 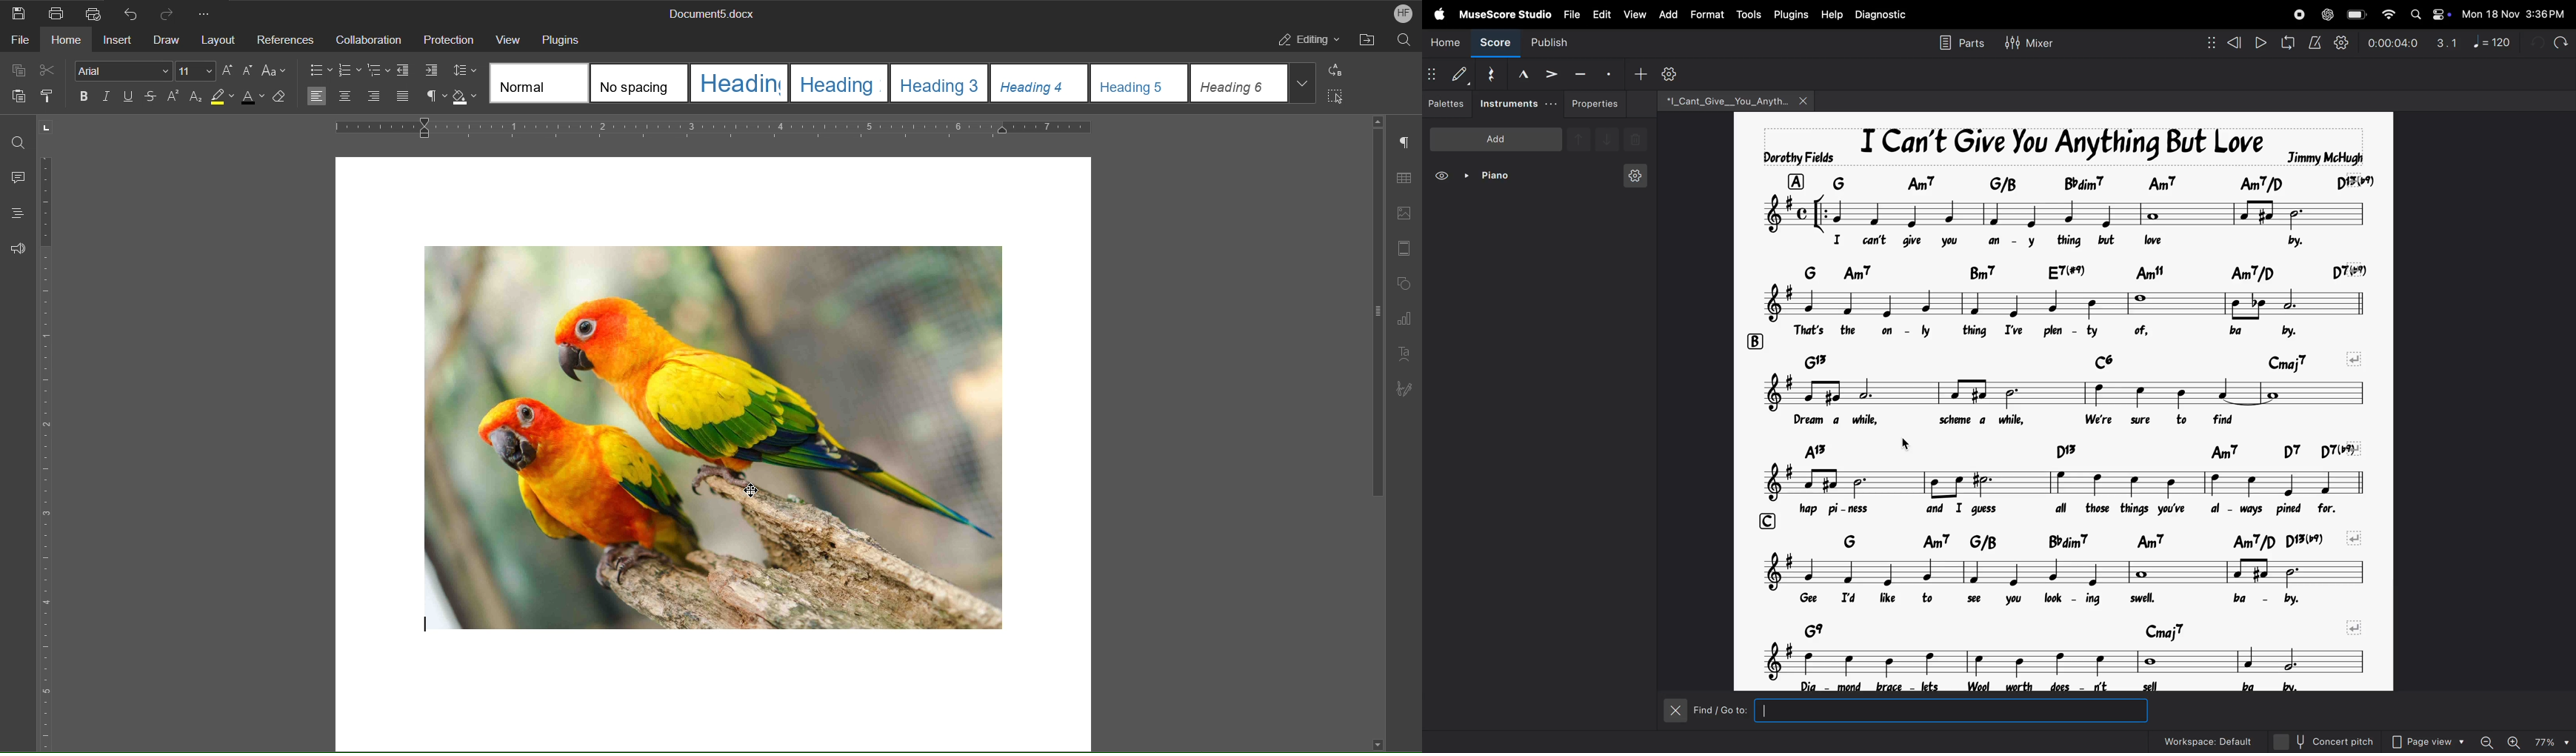 I want to click on Highlight, so click(x=226, y=100).